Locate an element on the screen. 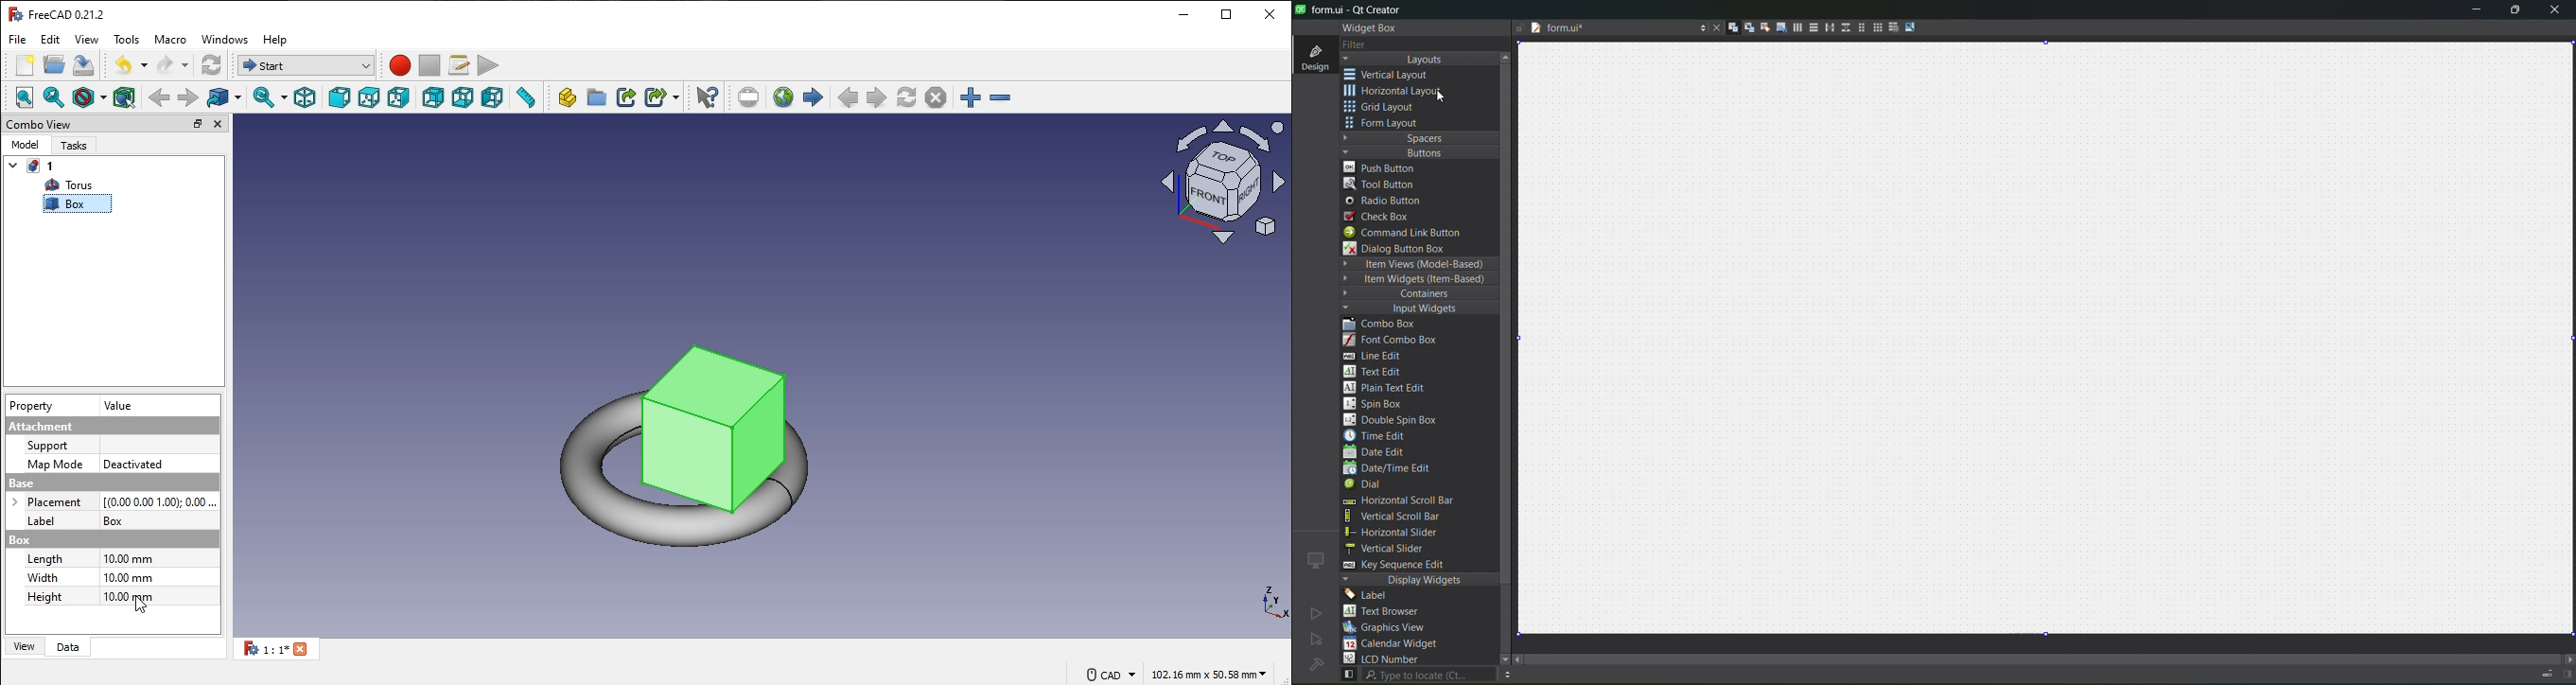 Image resolution: width=2576 pixels, height=700 pixels. font combo box is located at coordinates (1395, 340).